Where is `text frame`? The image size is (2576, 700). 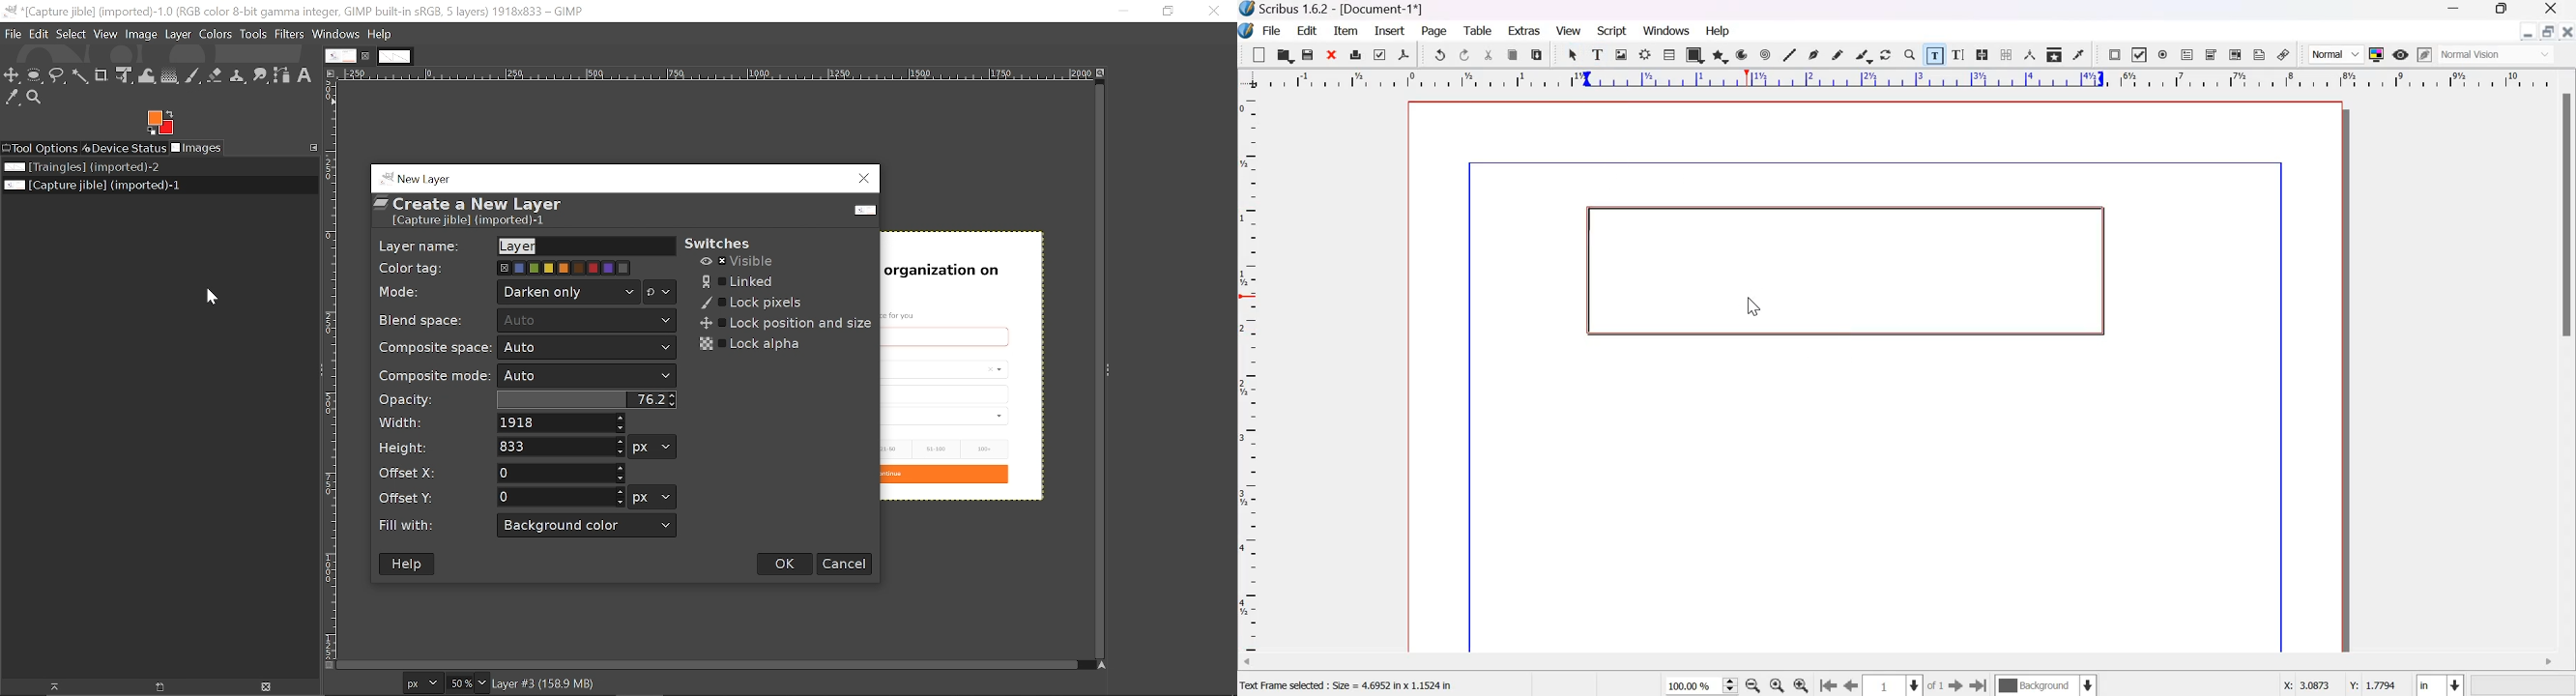 text frame is located at coordinates (1839, 269).